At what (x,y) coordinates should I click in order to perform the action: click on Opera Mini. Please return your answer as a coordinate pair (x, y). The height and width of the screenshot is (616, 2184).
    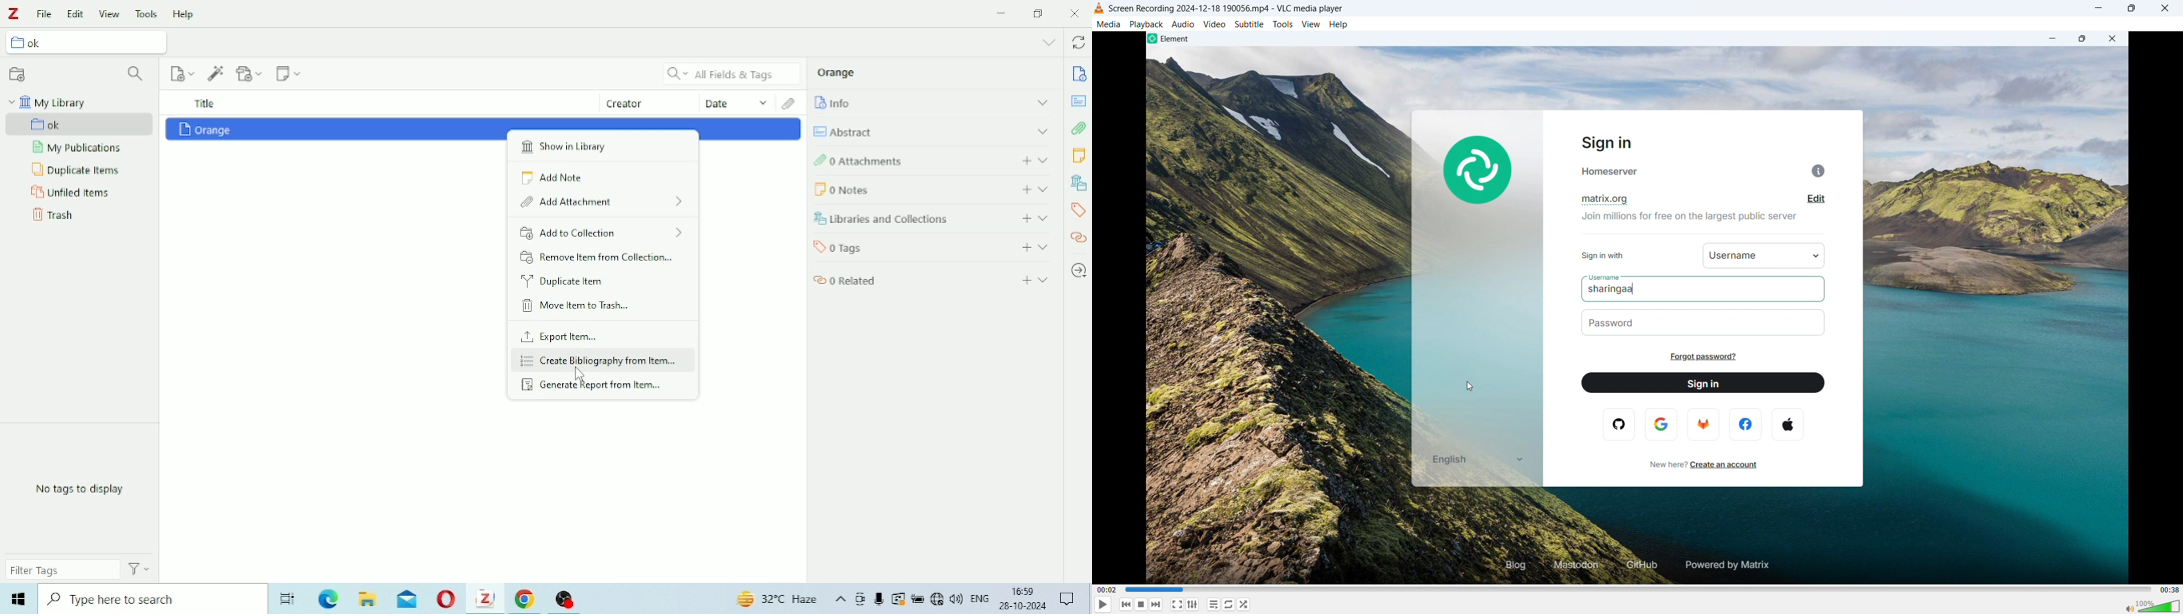
    Looking at the image, I should click on (447, 600).